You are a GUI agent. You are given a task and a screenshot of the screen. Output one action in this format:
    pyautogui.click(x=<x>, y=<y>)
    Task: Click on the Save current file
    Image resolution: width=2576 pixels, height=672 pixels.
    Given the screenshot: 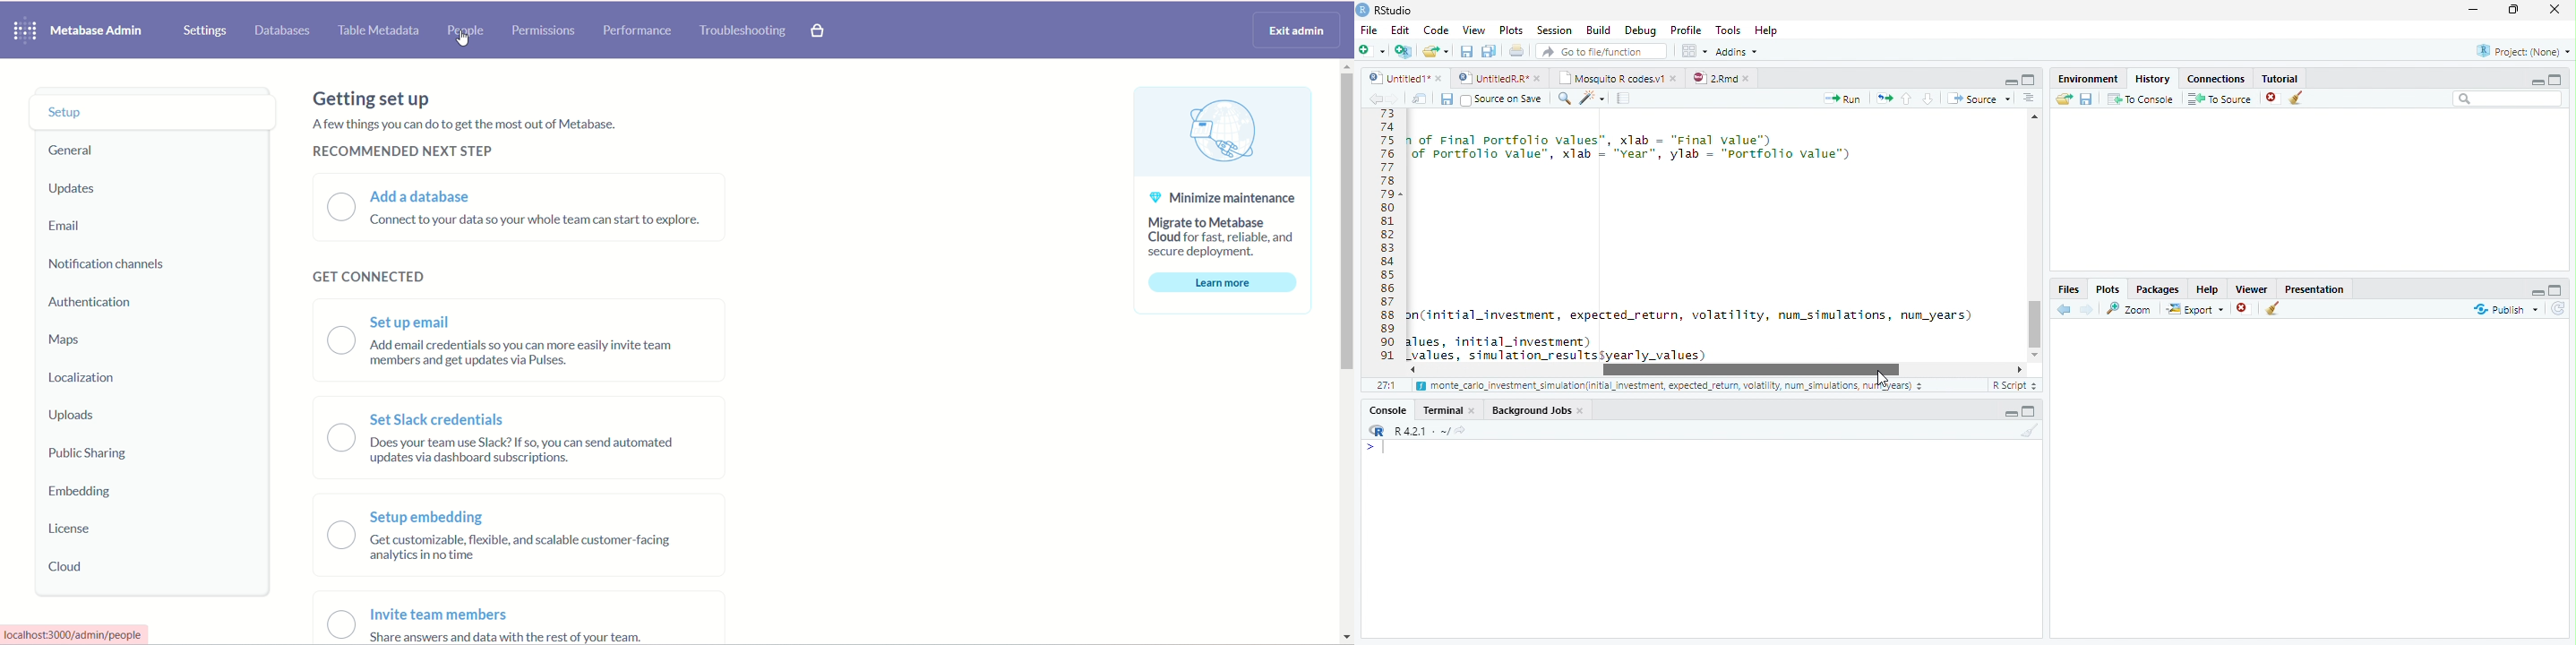 What is the action you would take?
    pyautogui.click(x=1465, y=51)
    